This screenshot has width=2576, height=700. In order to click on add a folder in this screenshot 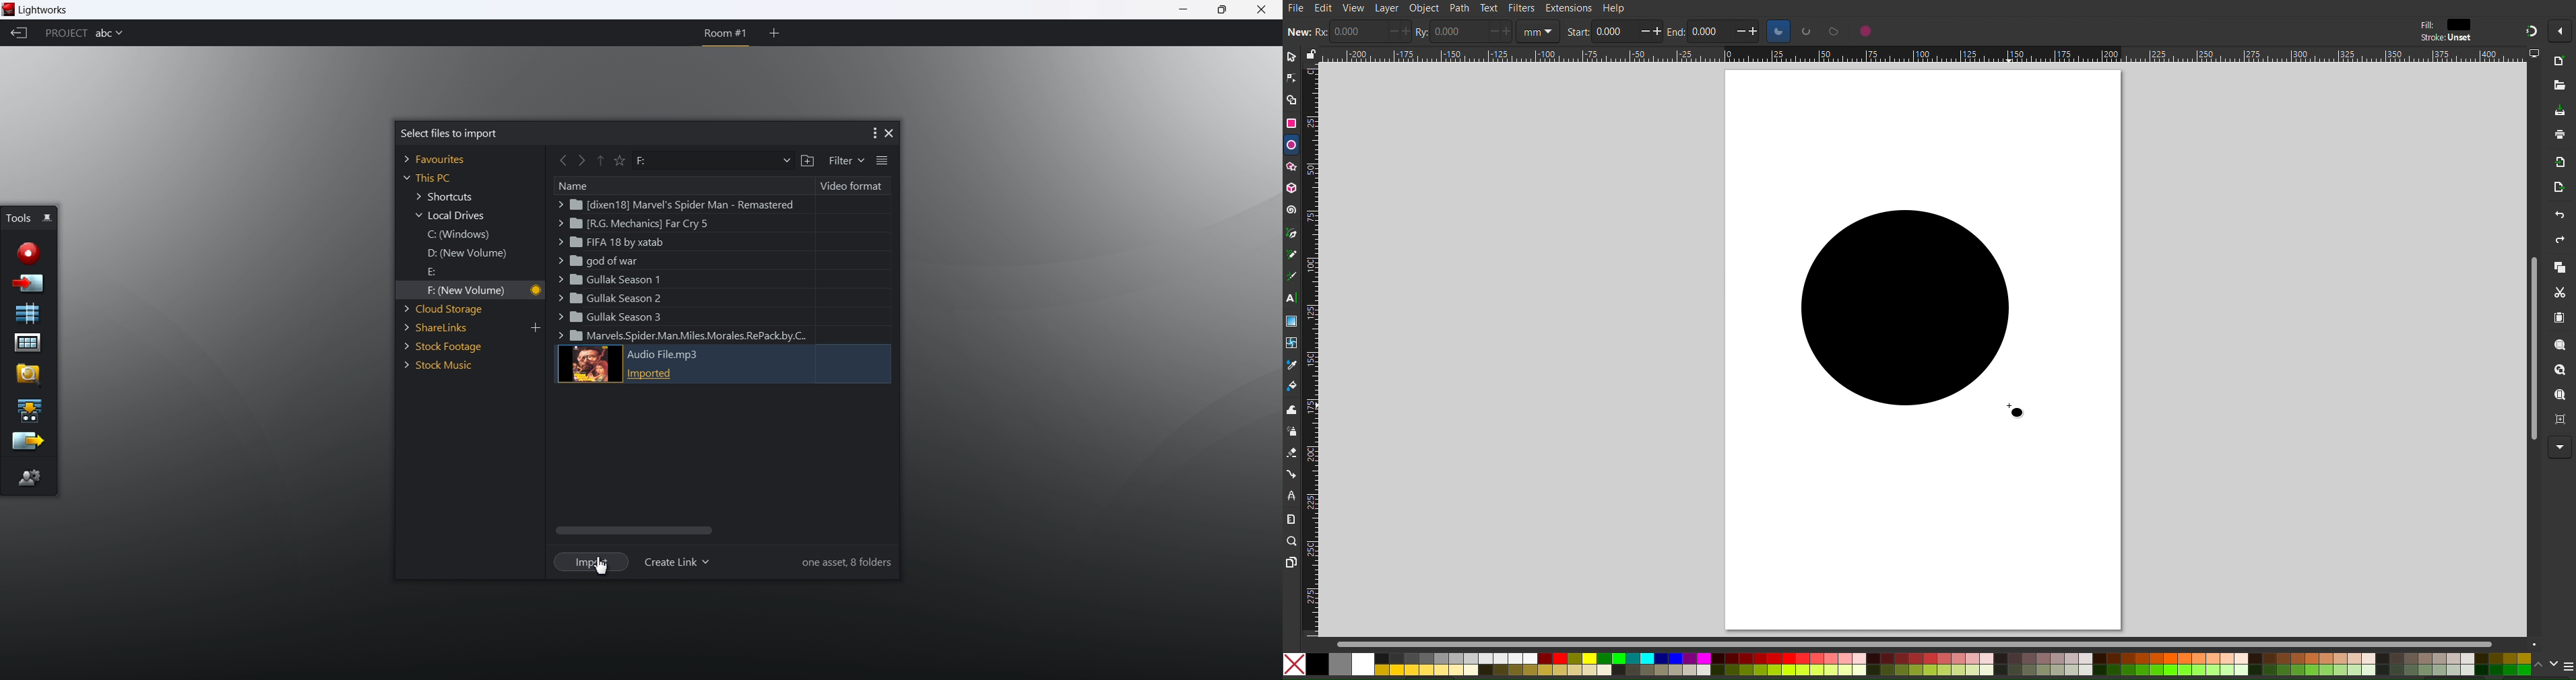, I will do `click(811, 161)`.